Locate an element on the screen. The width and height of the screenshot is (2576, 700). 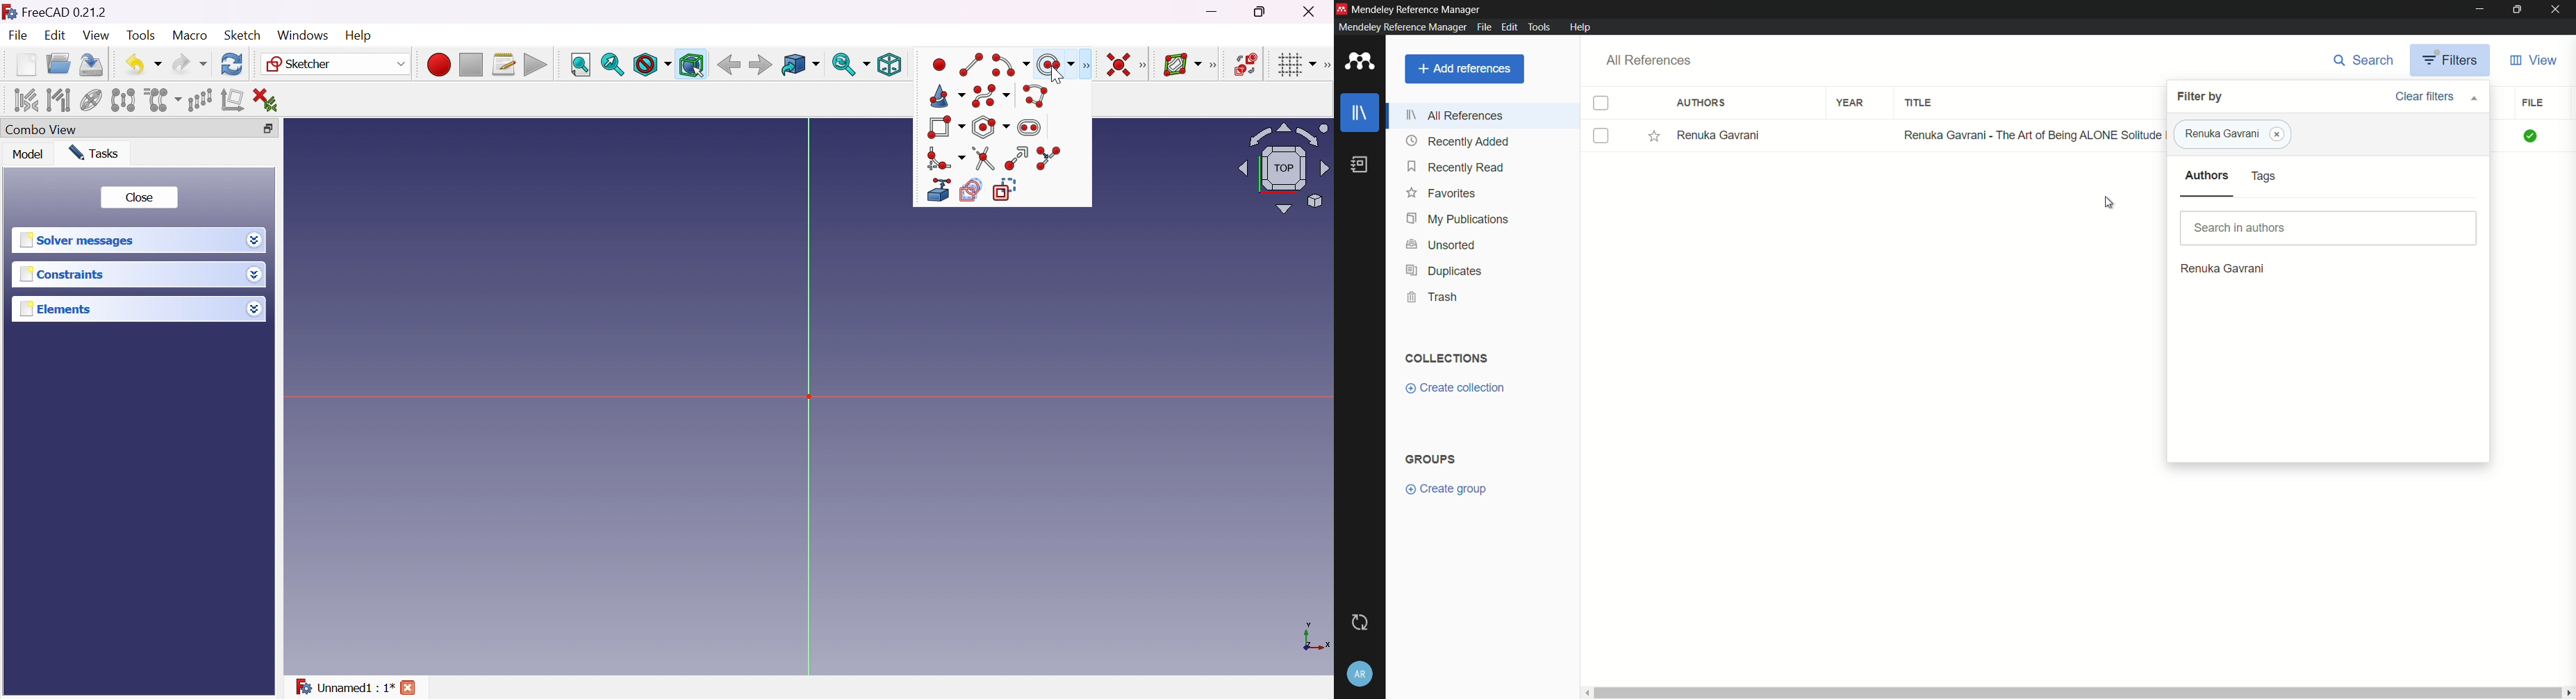
unsorted is located at coordinates (1440, 245).